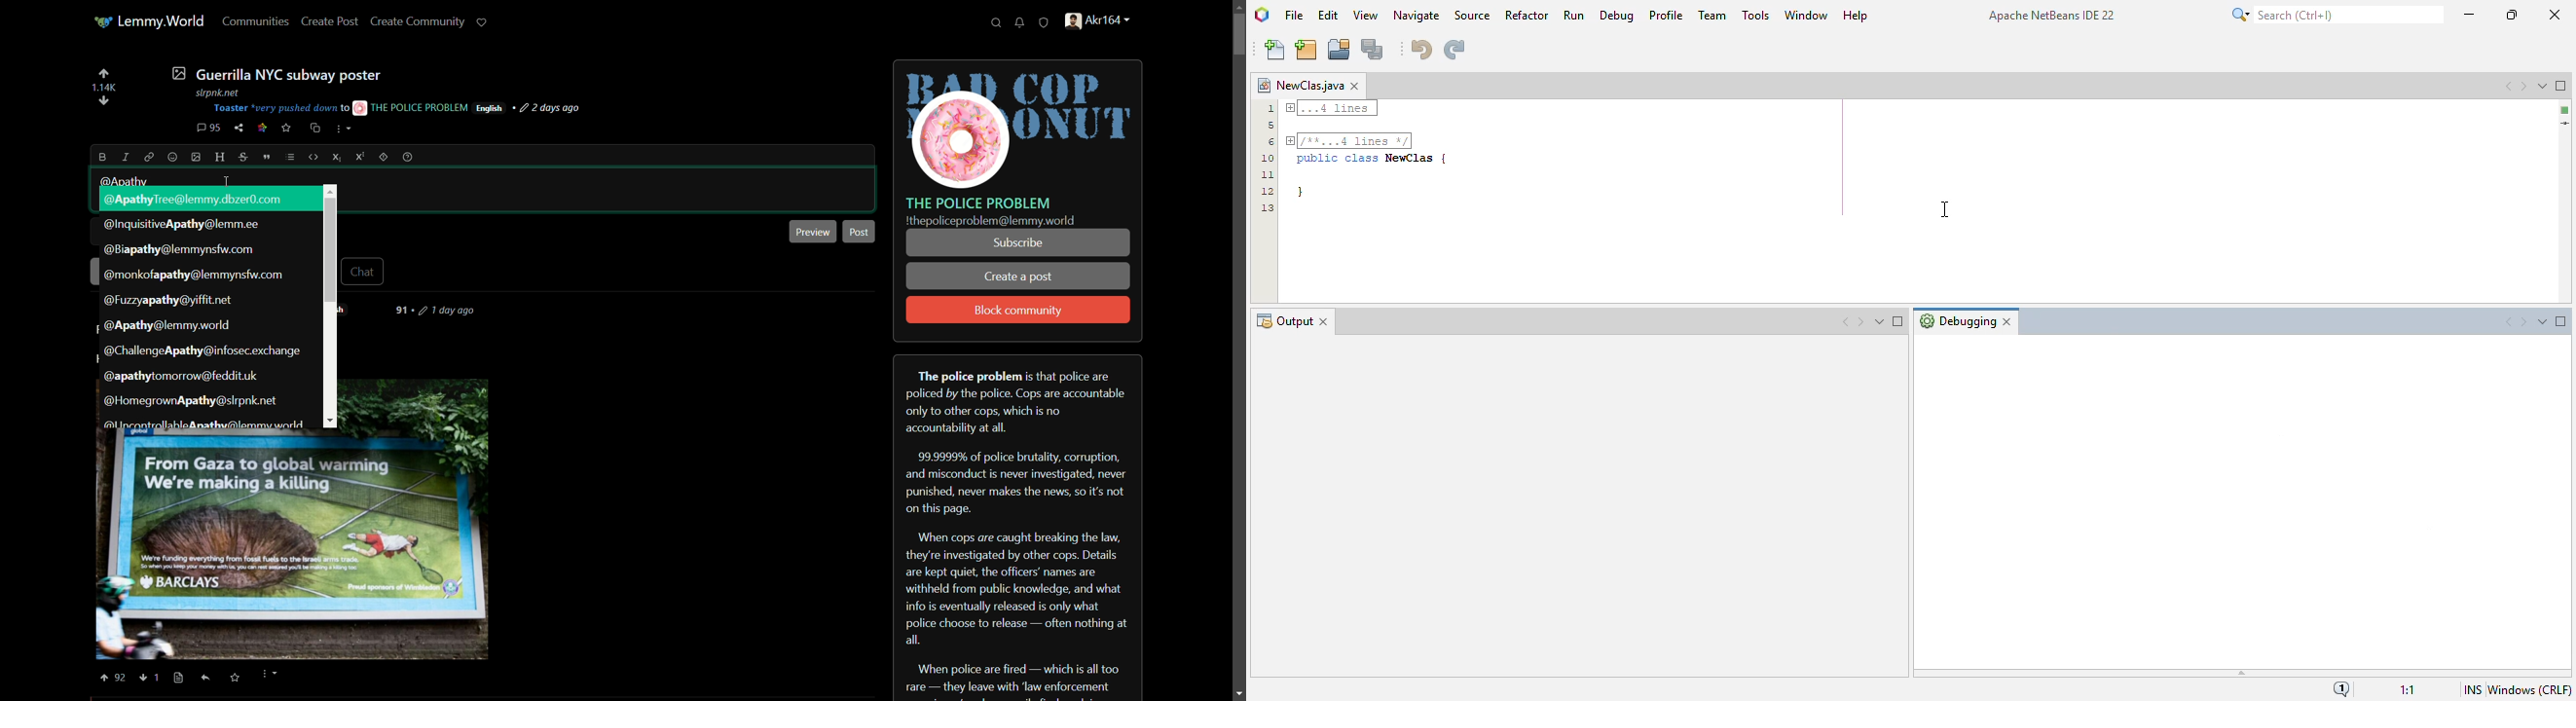 The width and height of the screenshot is (2576, 728). What do you see at coordinates (365, 271) in the screenshot?
I see `chat` at bounding box center [365, 271].